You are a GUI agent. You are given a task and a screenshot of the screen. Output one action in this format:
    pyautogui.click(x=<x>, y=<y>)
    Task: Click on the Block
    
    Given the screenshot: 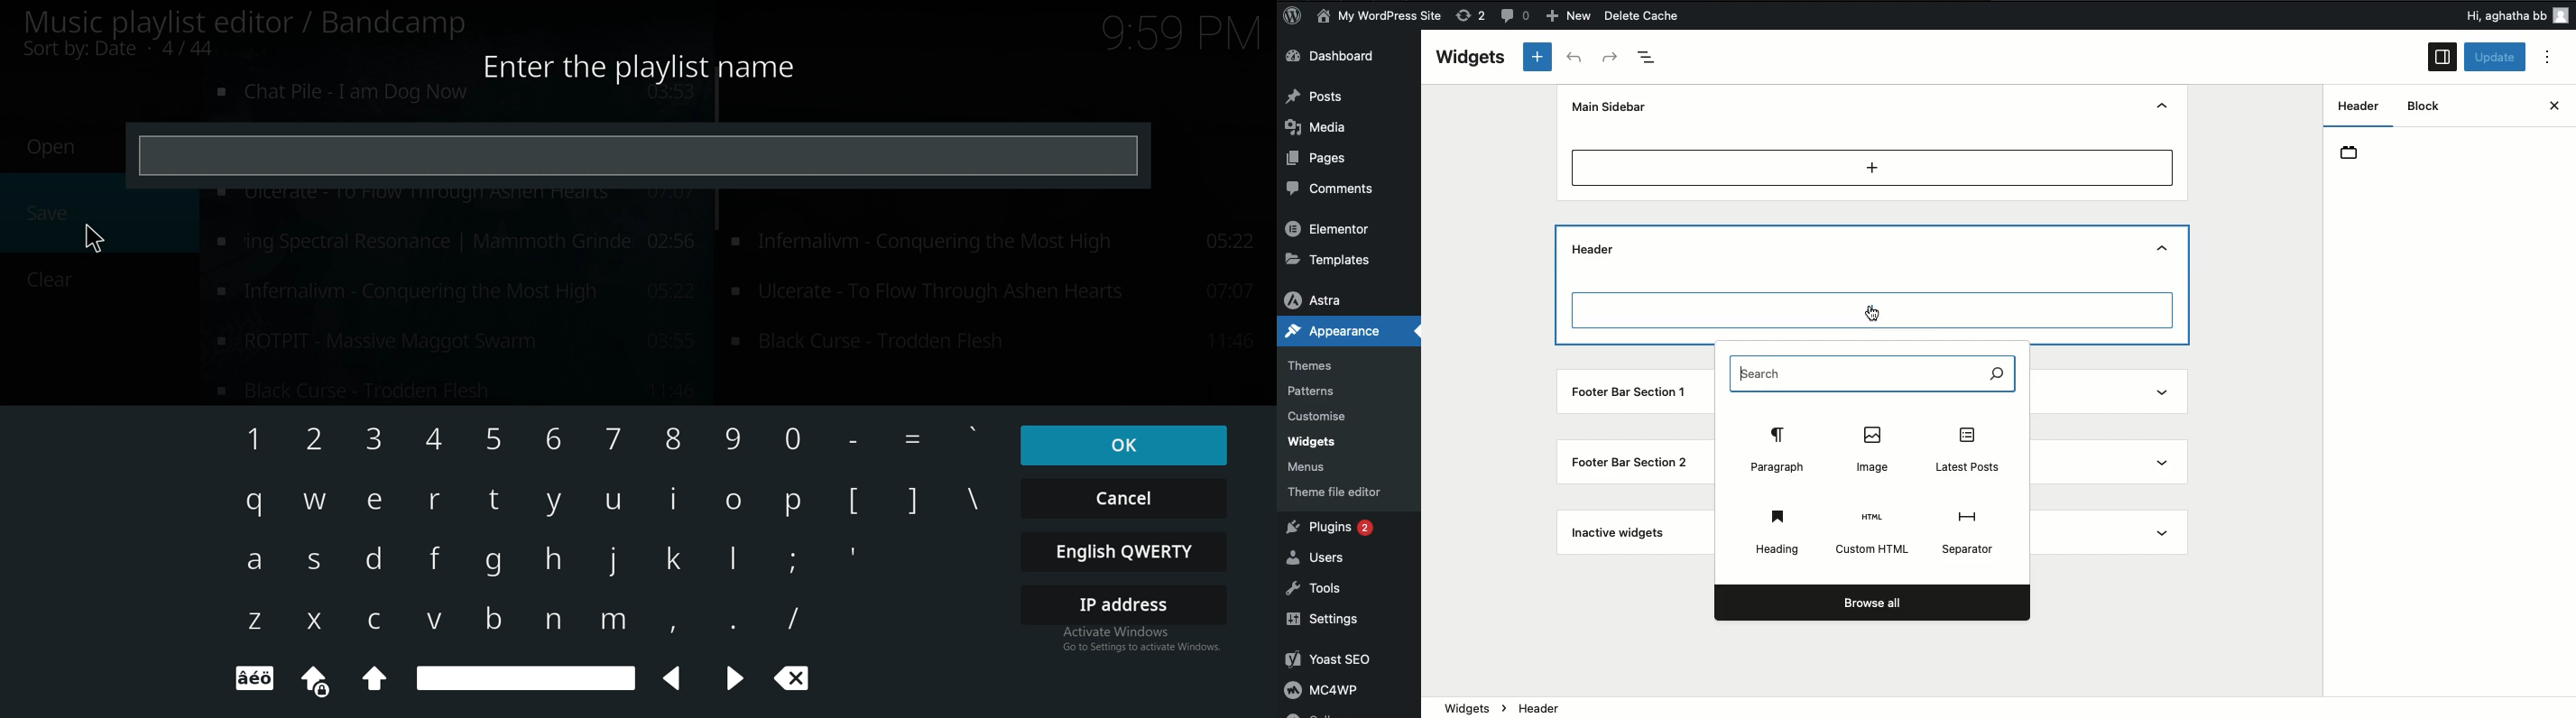 What is the action you would take?
    pyautogui.click(x=2427, y=106)
    